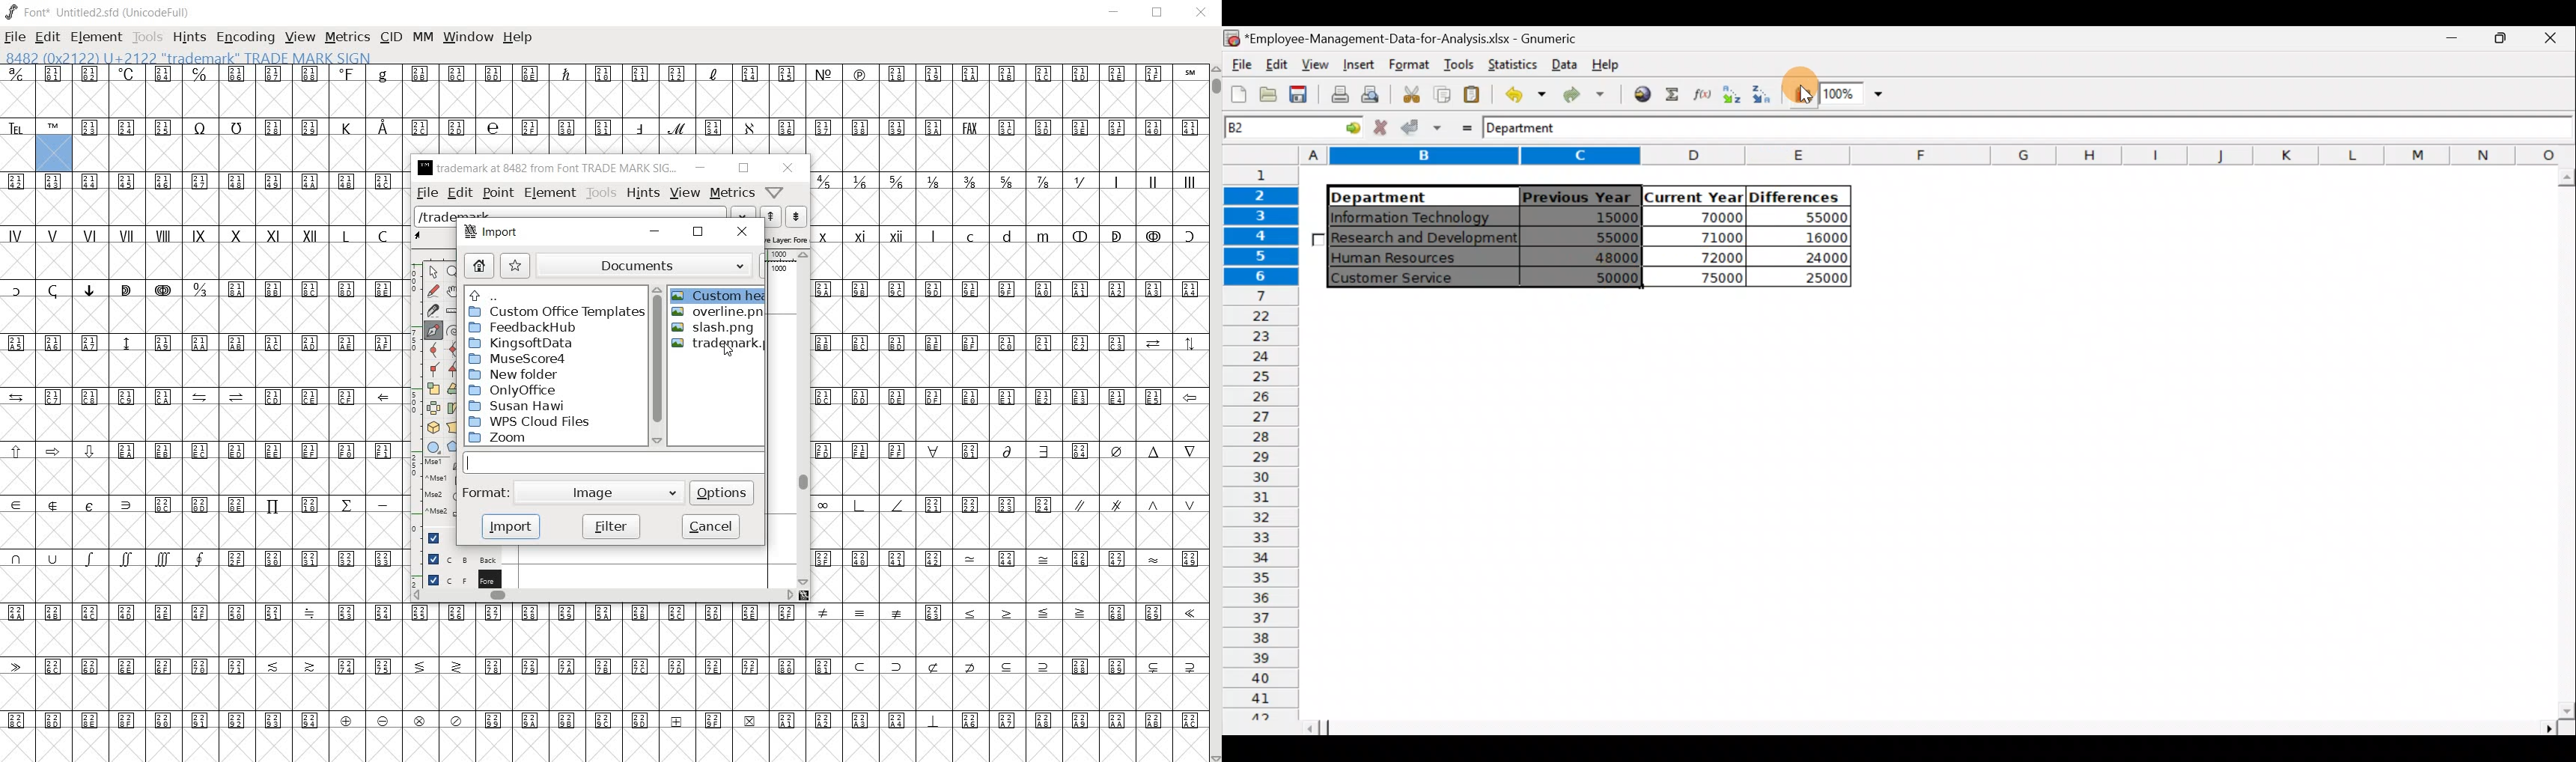 The width and height of the screenshot is (2576, 784). What do you see at coordinates (616, 462) in the screenshot?
I see `input field` at bounding box center [616, 462].